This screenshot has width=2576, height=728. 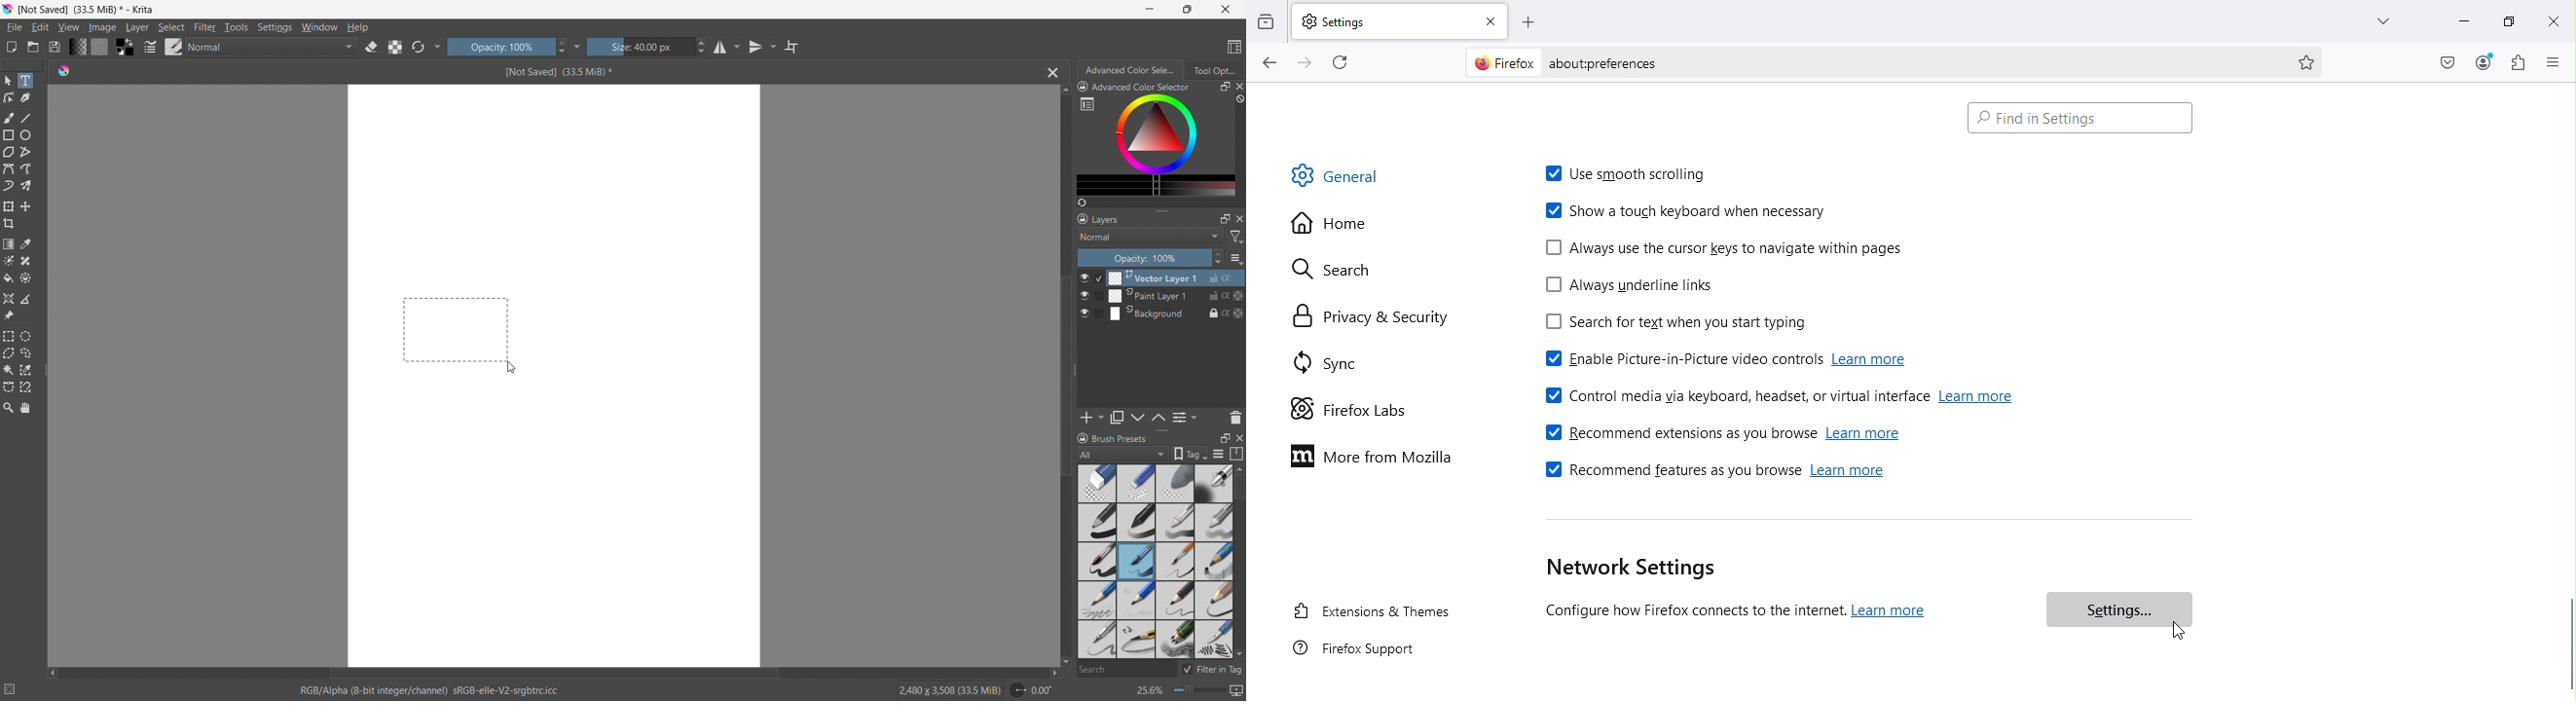 I want to click on options, so click(x=1236, y=258).